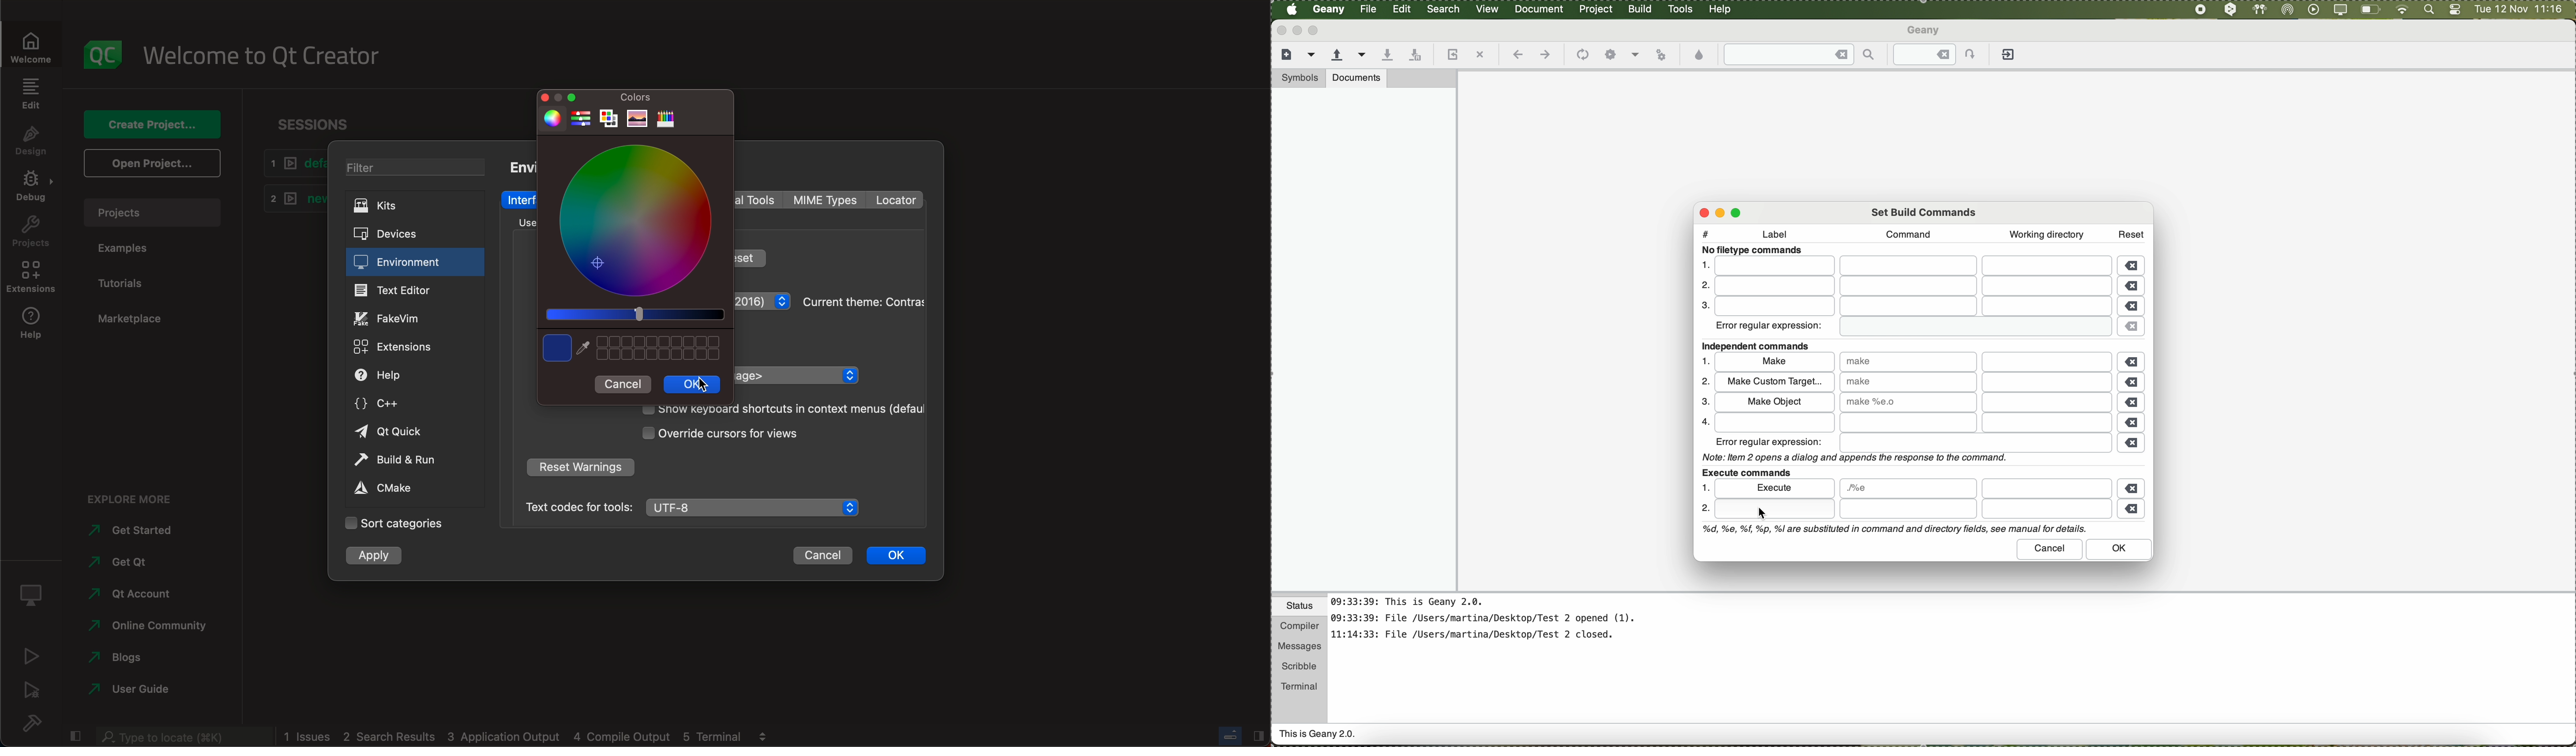 The height and width of the screenshot is (756, 2576). What do you see at coordinates (1703, 307) in the screenshot?
I see `3` at bounding box center [1703, 307].